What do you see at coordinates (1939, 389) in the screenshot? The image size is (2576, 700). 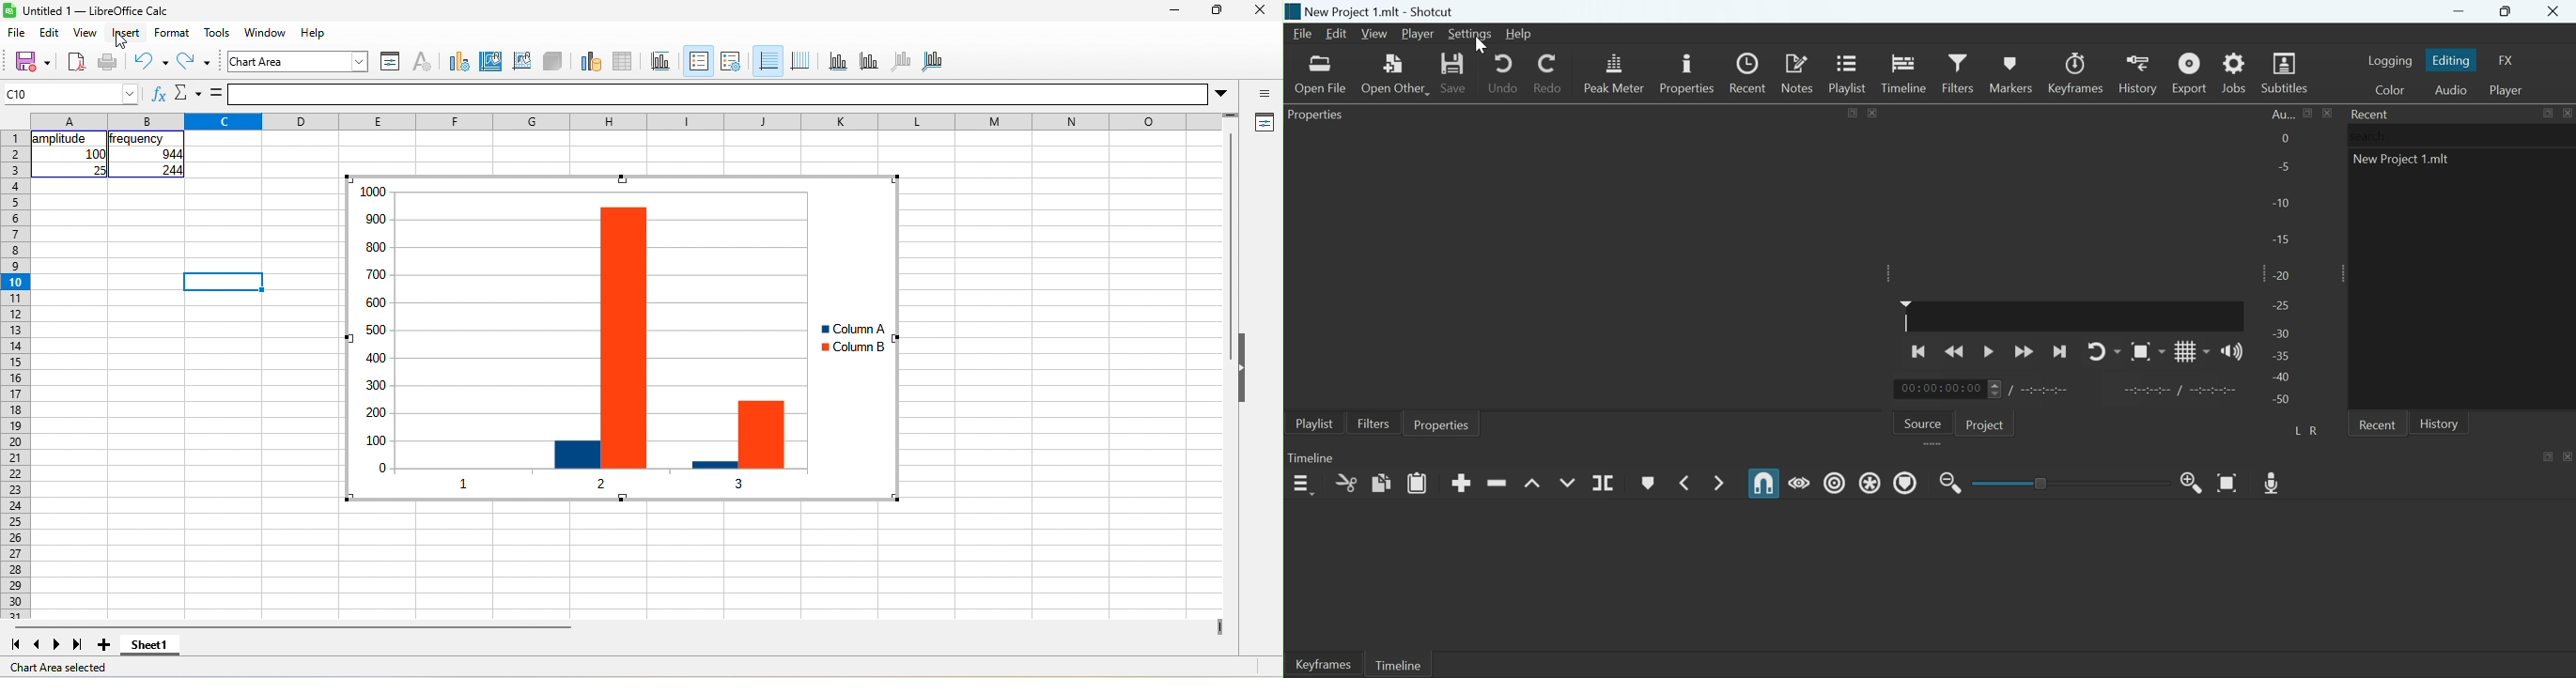 I see `Timeline time` at bounding box center [1939, 389].